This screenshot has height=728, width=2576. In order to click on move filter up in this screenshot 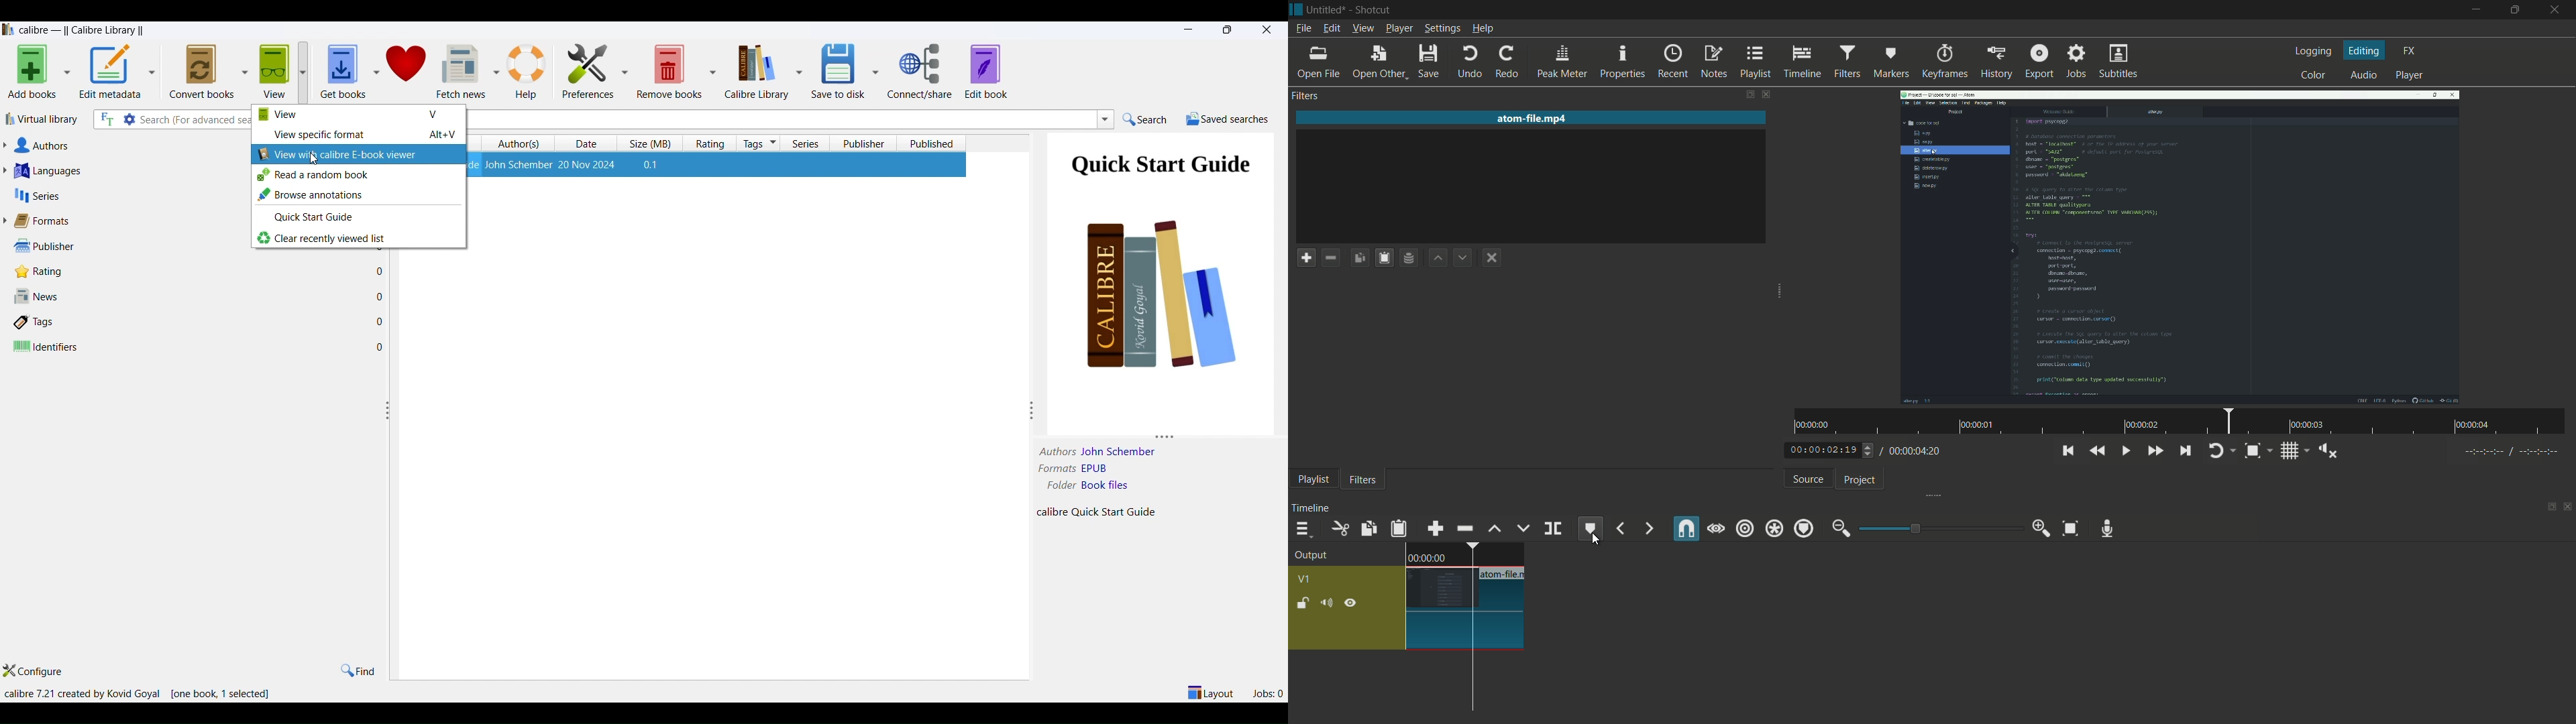, I will do `click(1437, 258)`.